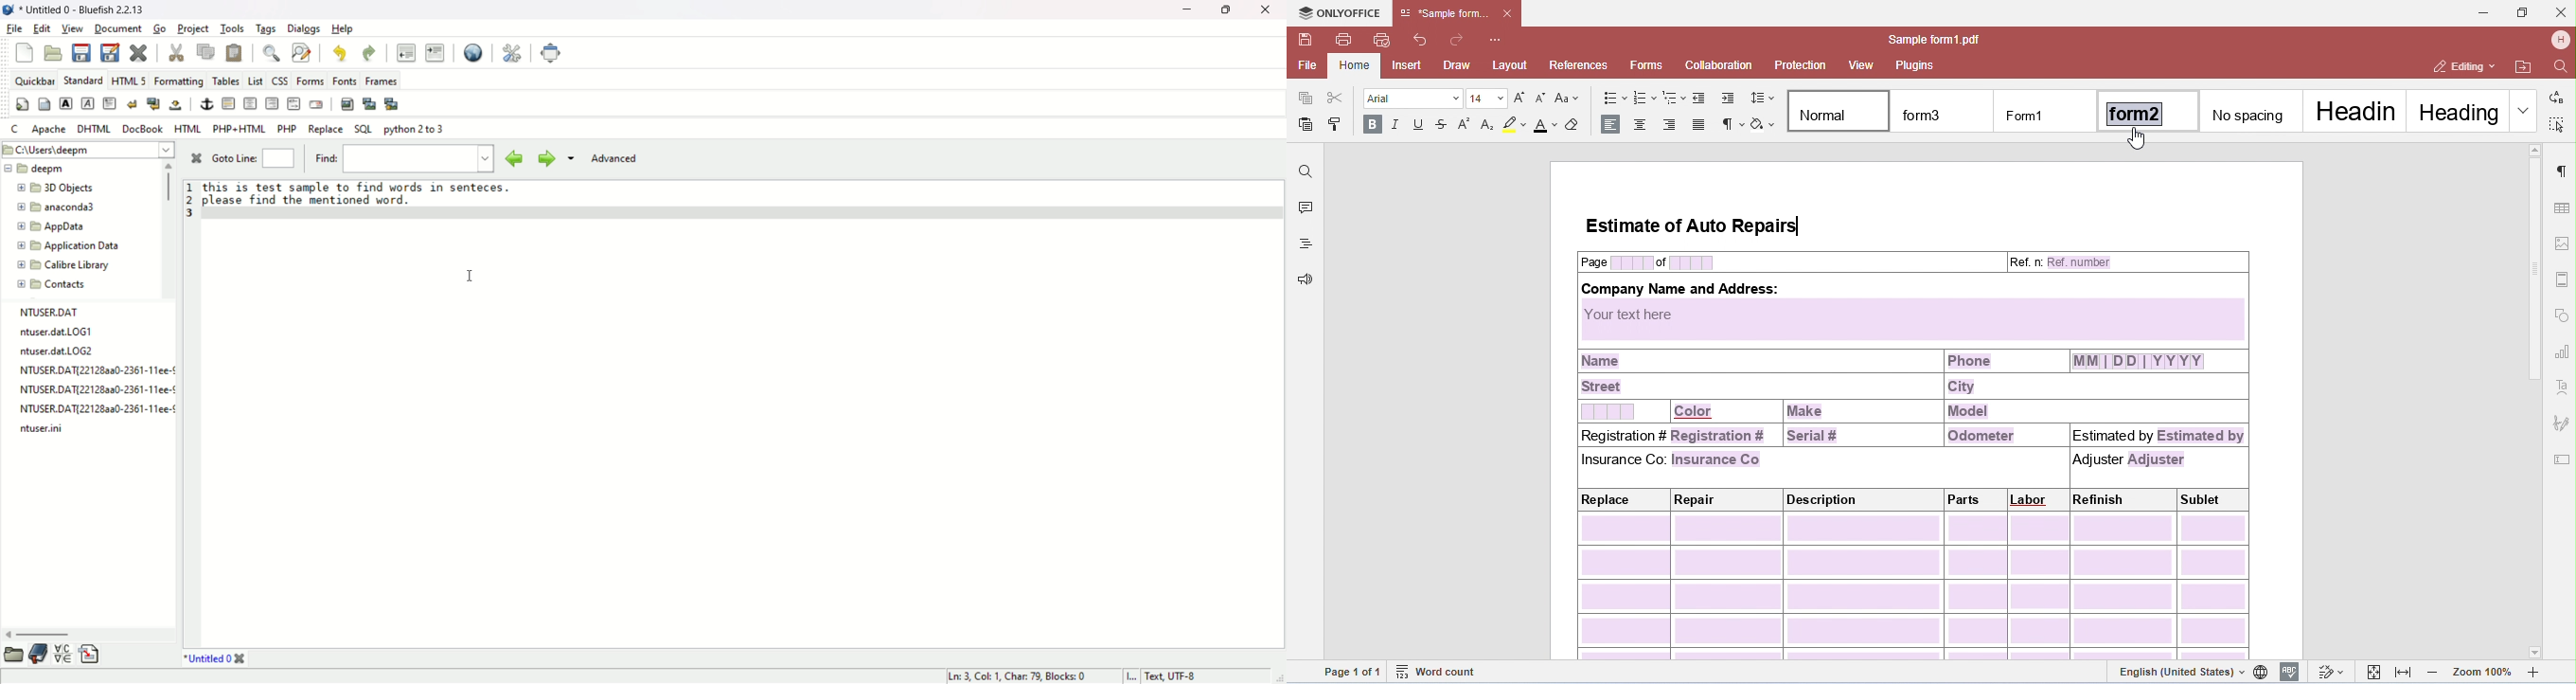 The image size is (2576, 700). I want to click on break, so click(131, 103).